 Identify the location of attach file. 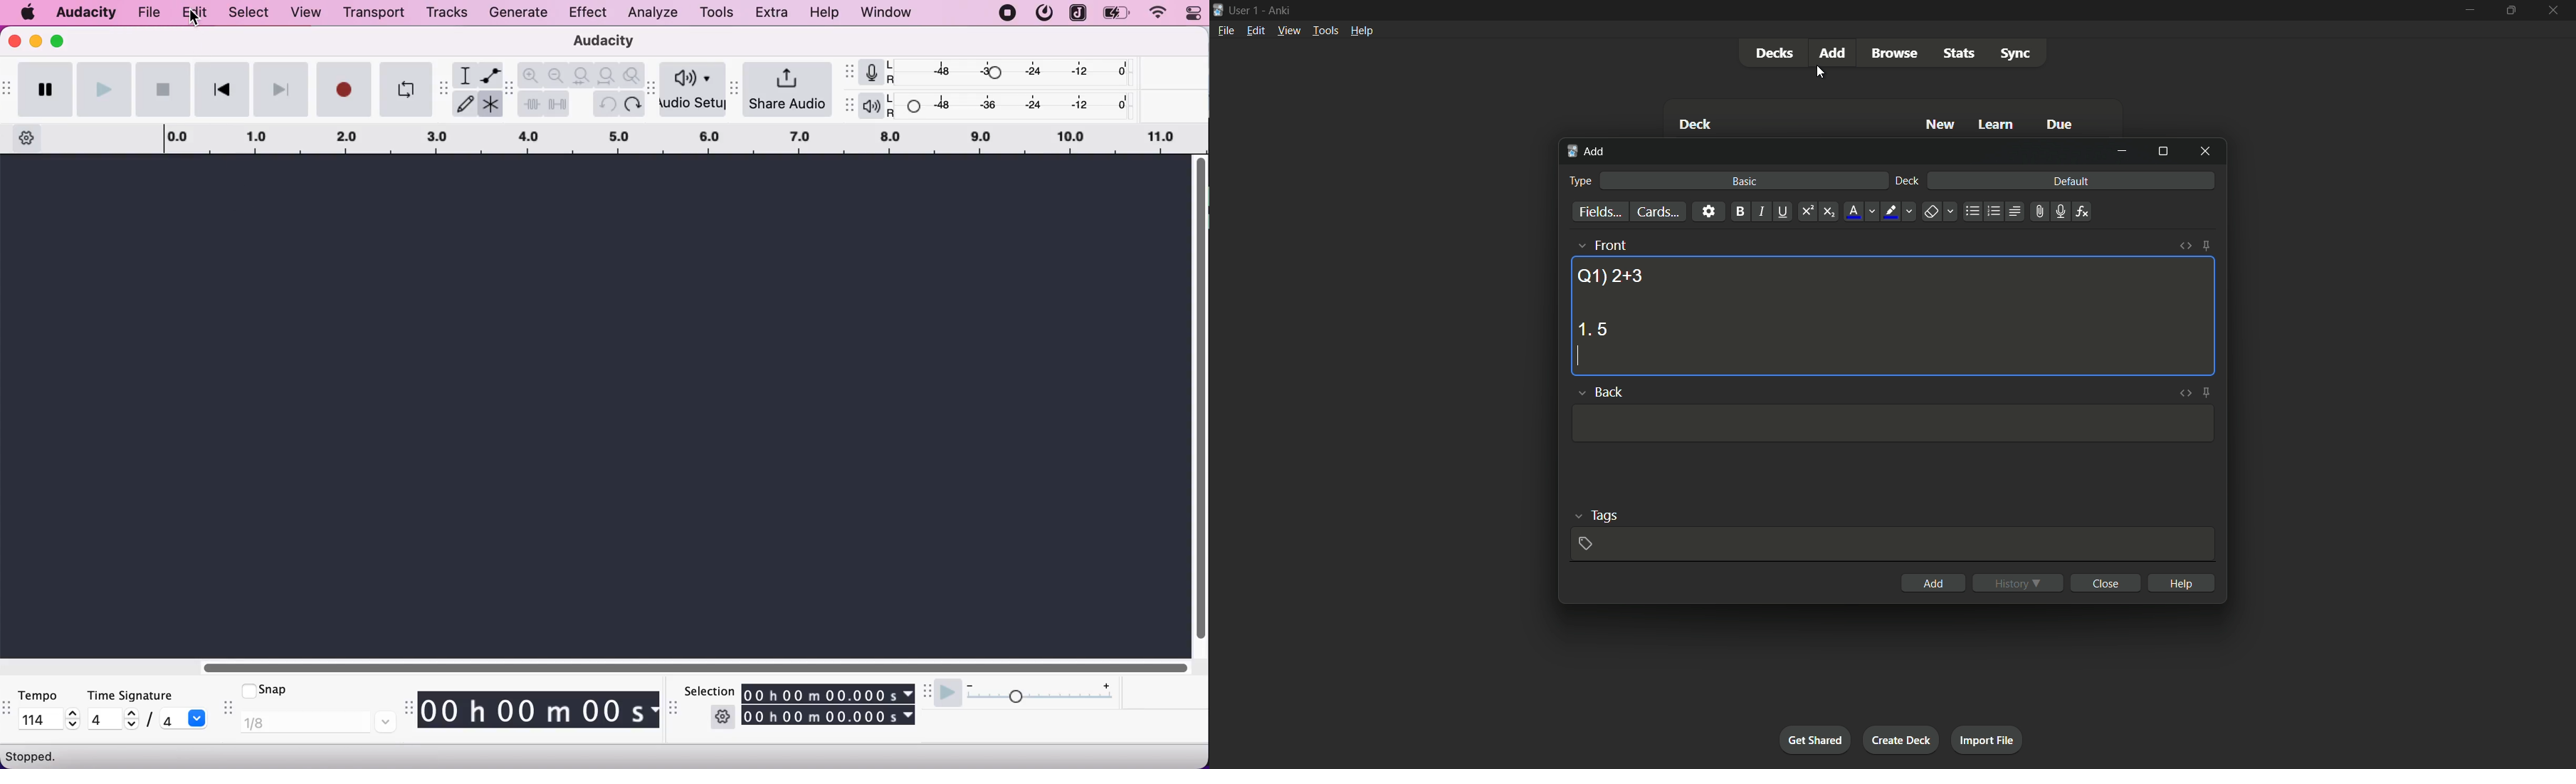
(2038, 211).